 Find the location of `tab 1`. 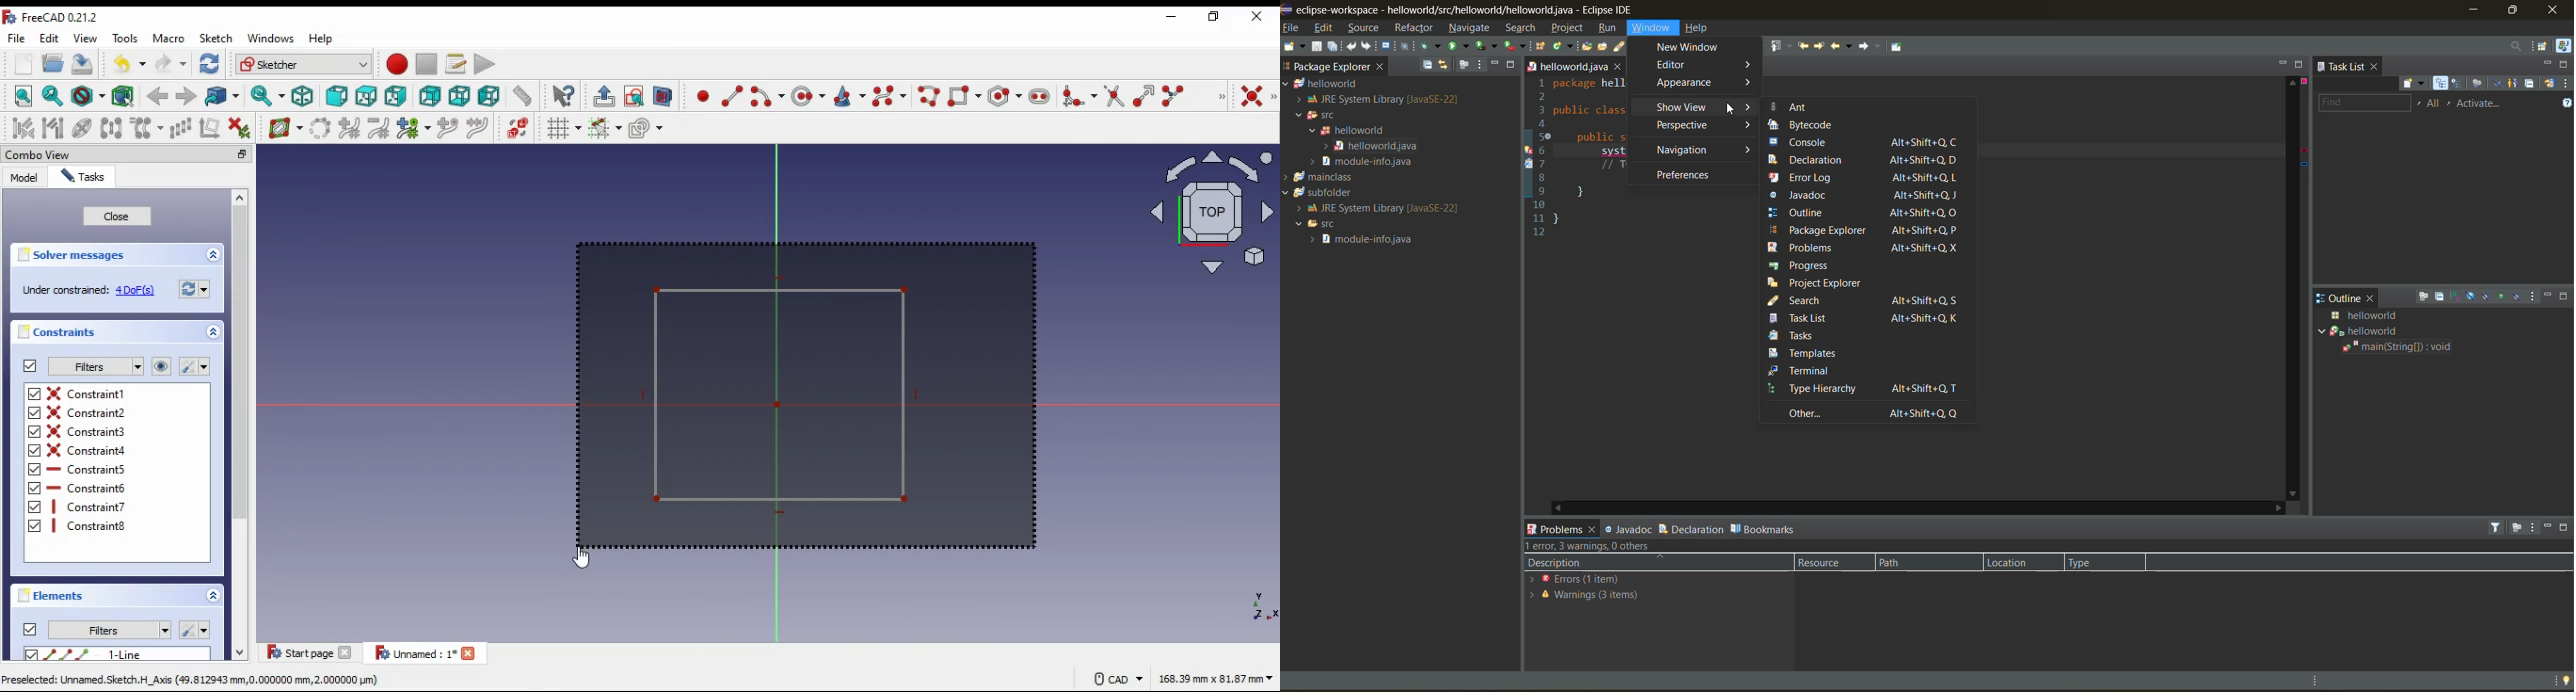

tab 1 is located at coordinates (311, 652).